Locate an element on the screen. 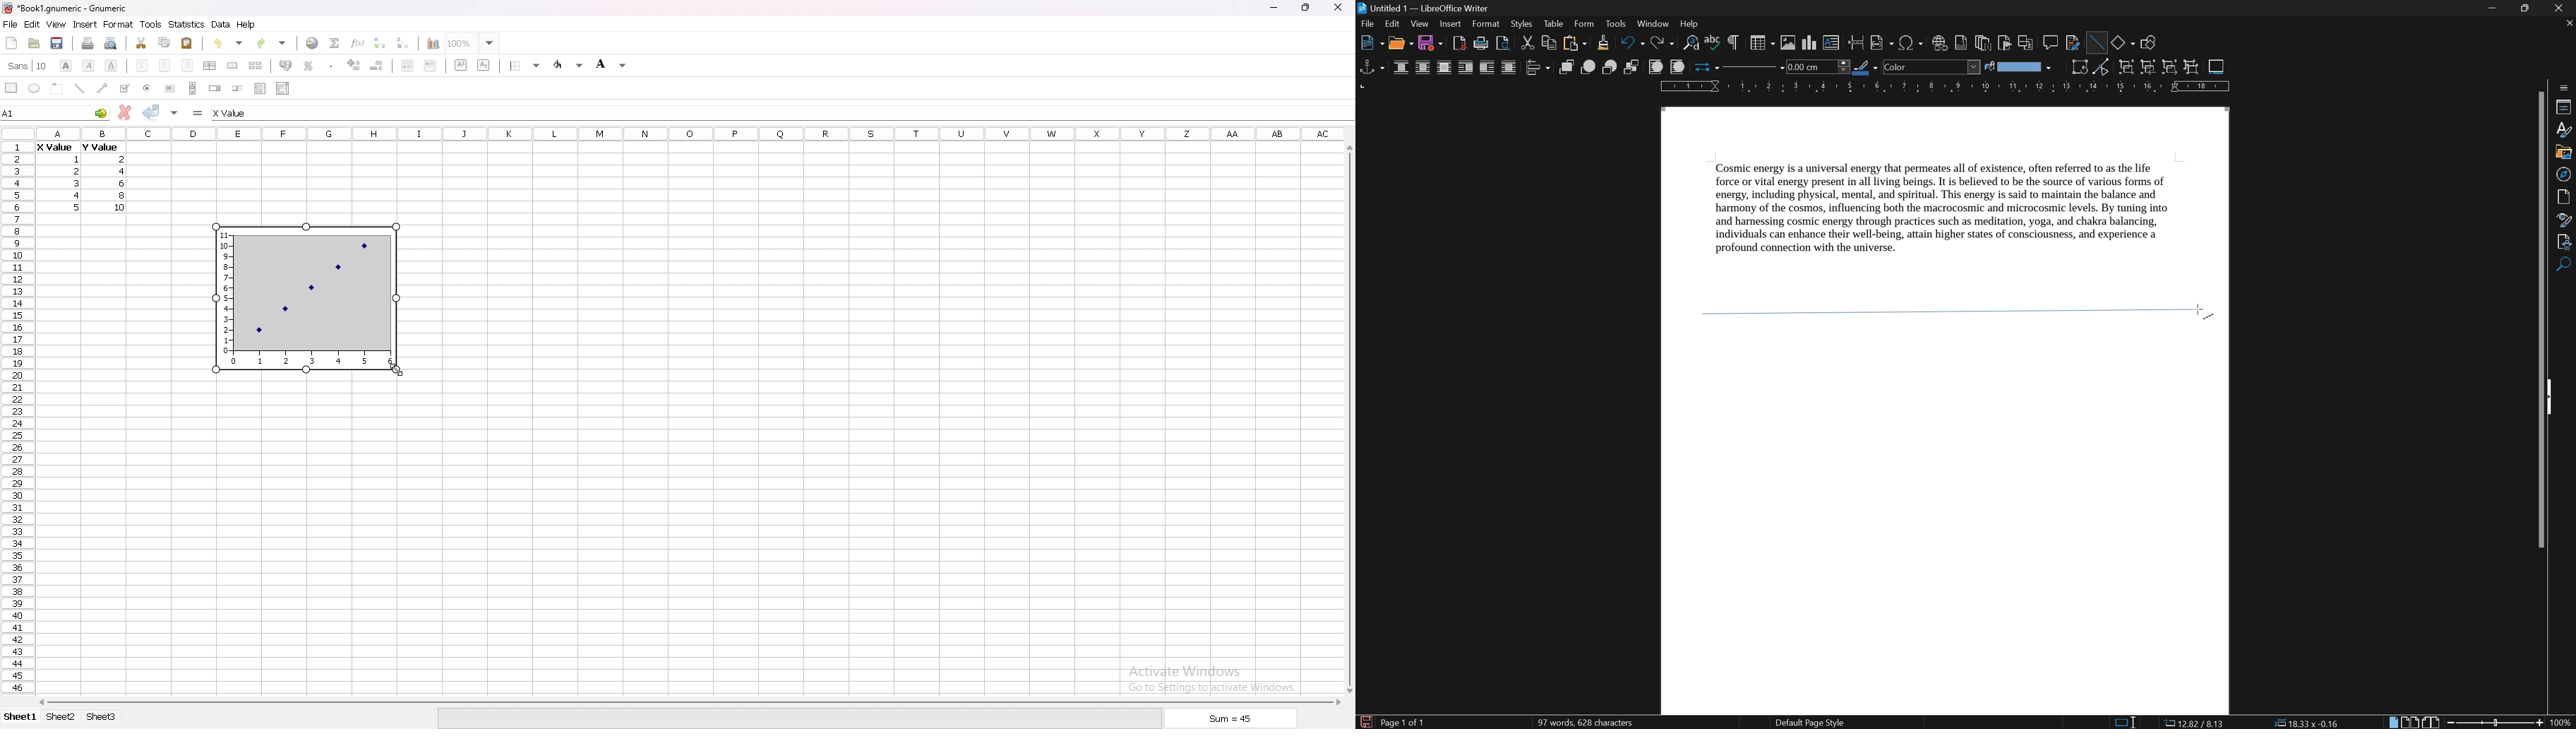 This screenshot has width=2576, height=756. ungroup is located at coordinates (2192, 67).